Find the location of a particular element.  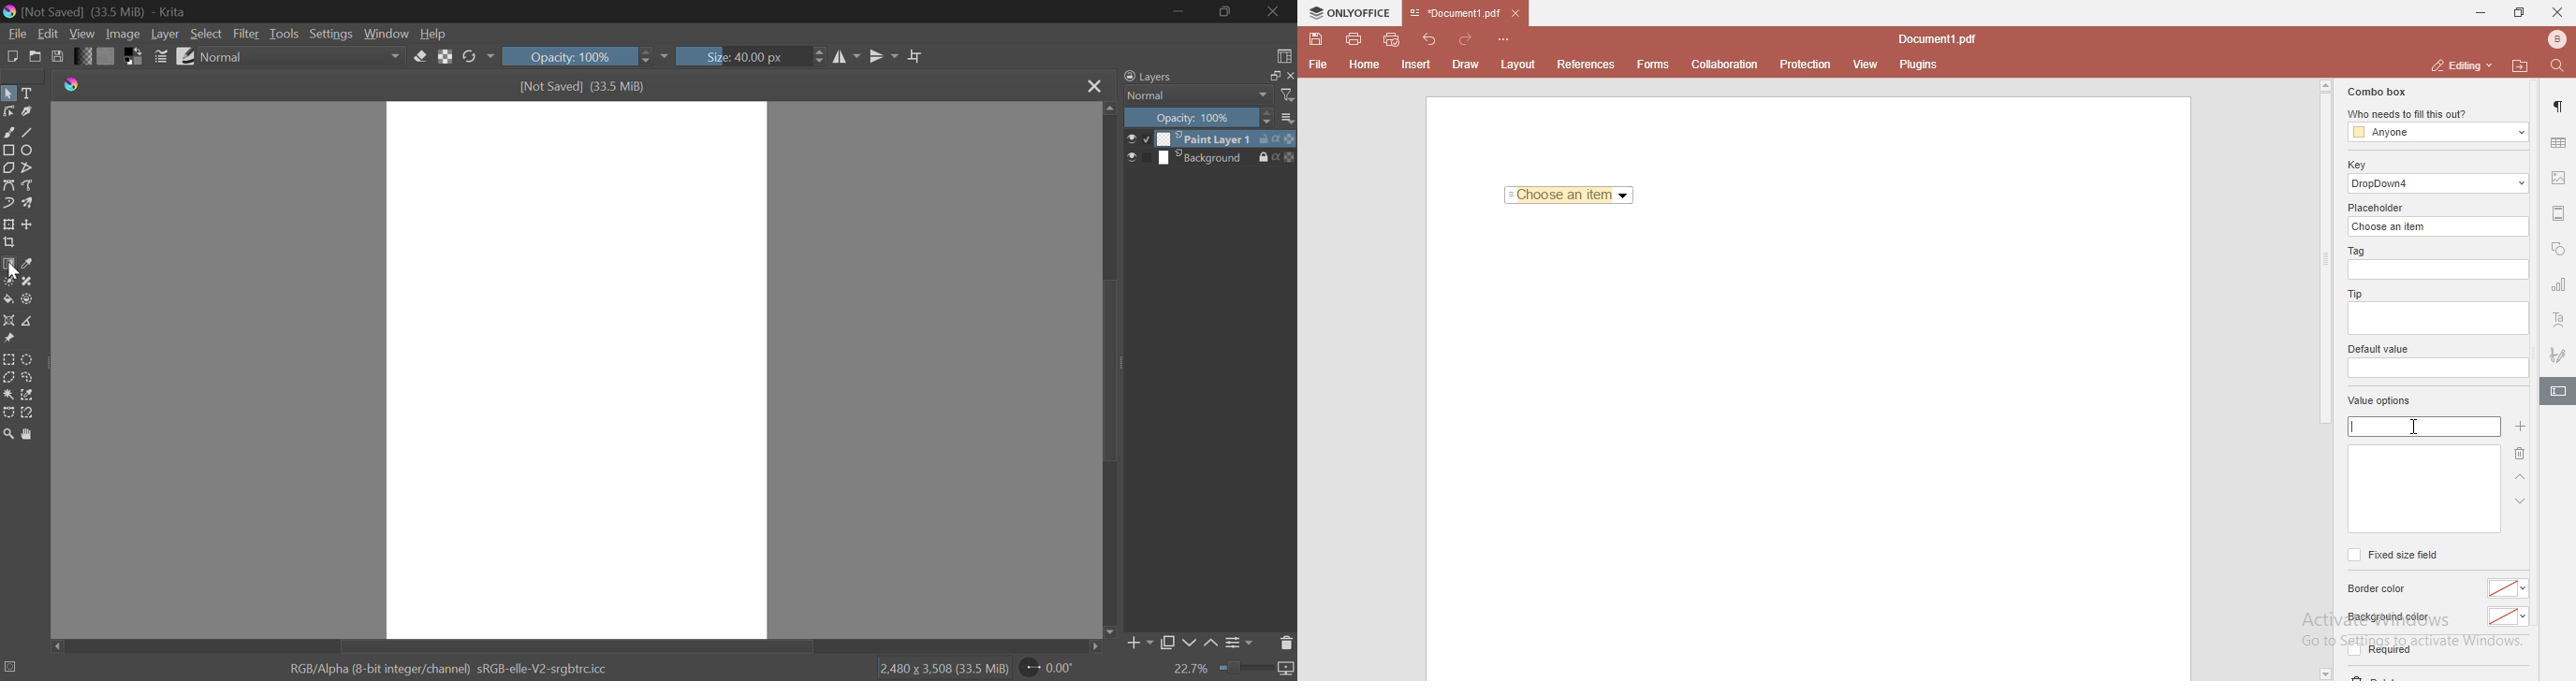

Add Layer is located at coordinates (1139, 646).